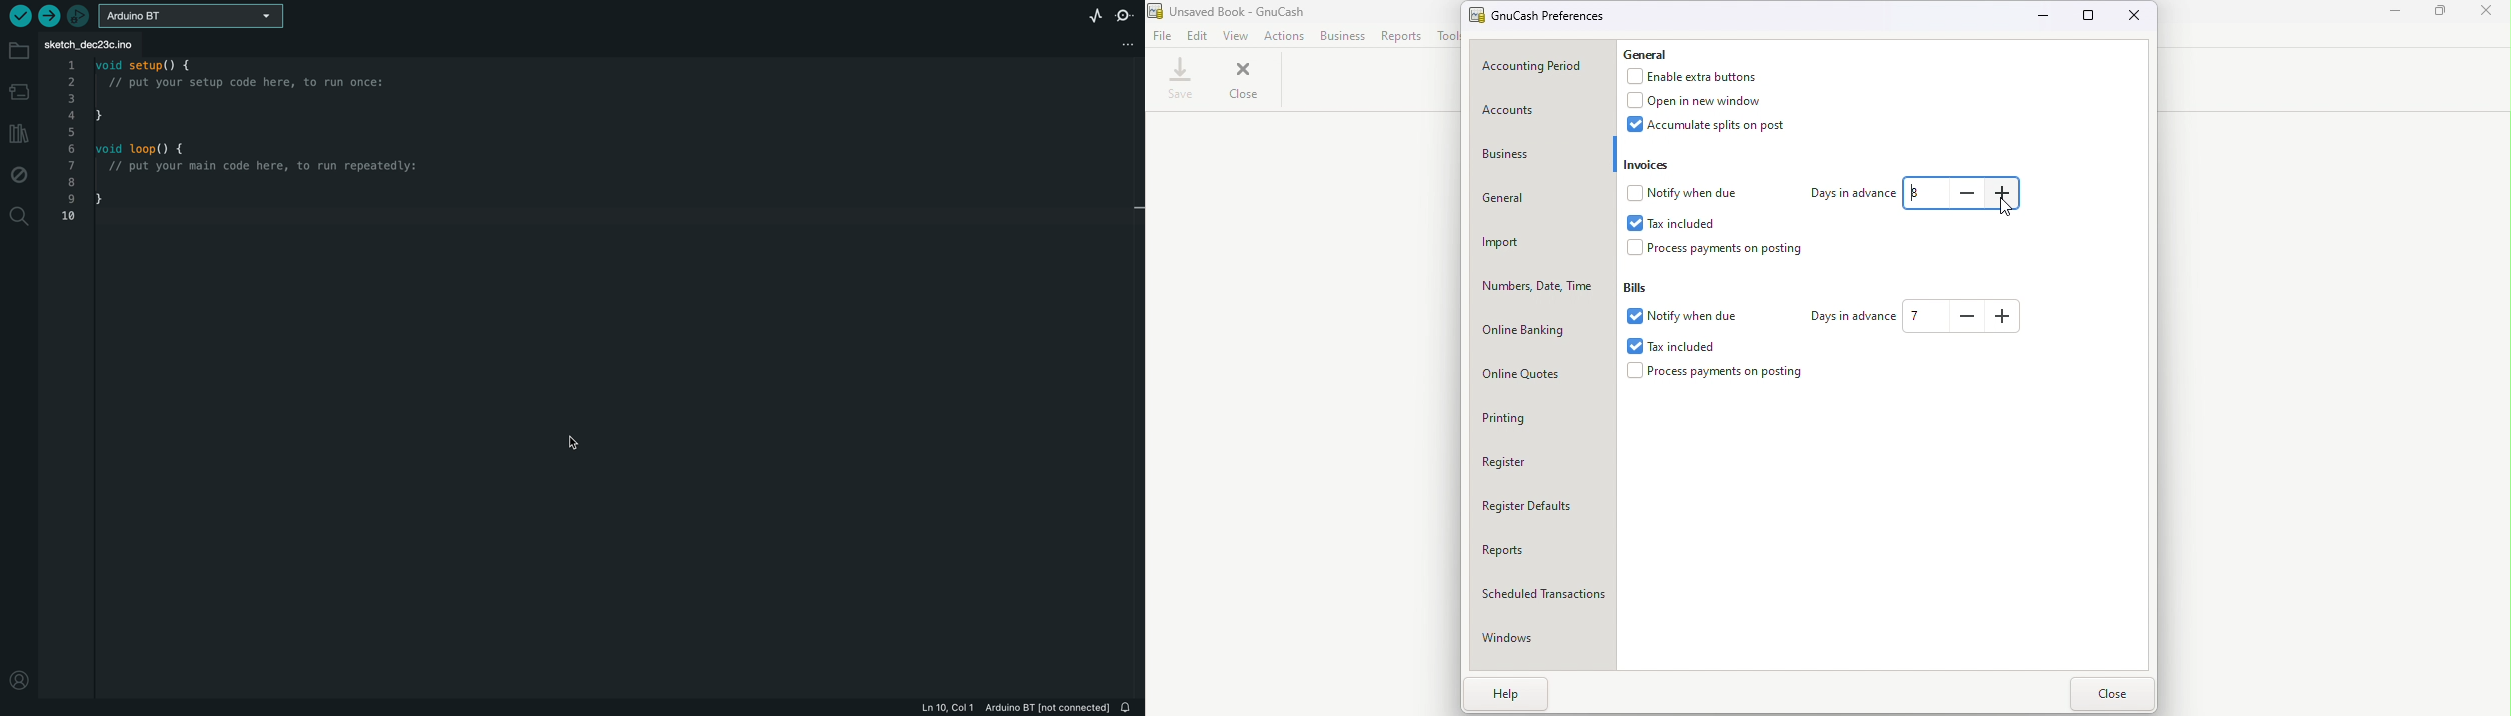 The height and width of the screenshot is (728, 2520). Describe the element at coordinates (1722, 250) in the screenshot. I see `Process payments on postings` at that location.